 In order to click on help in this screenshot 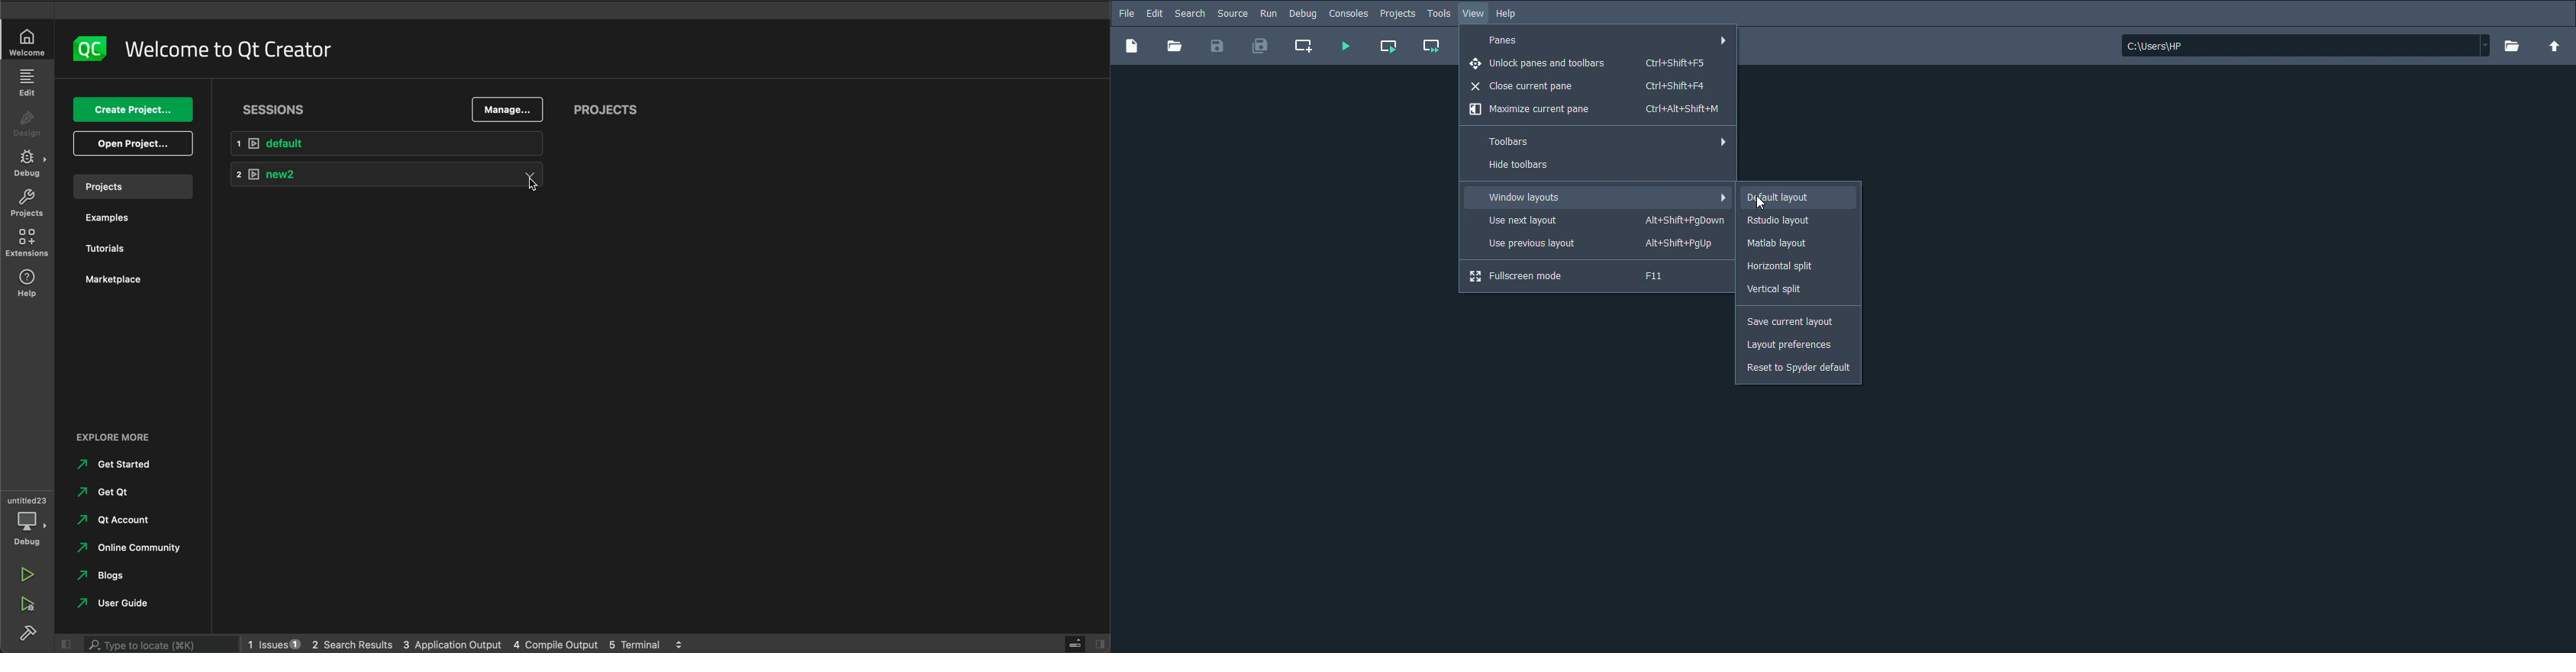, I will do `click(27, 286)`.